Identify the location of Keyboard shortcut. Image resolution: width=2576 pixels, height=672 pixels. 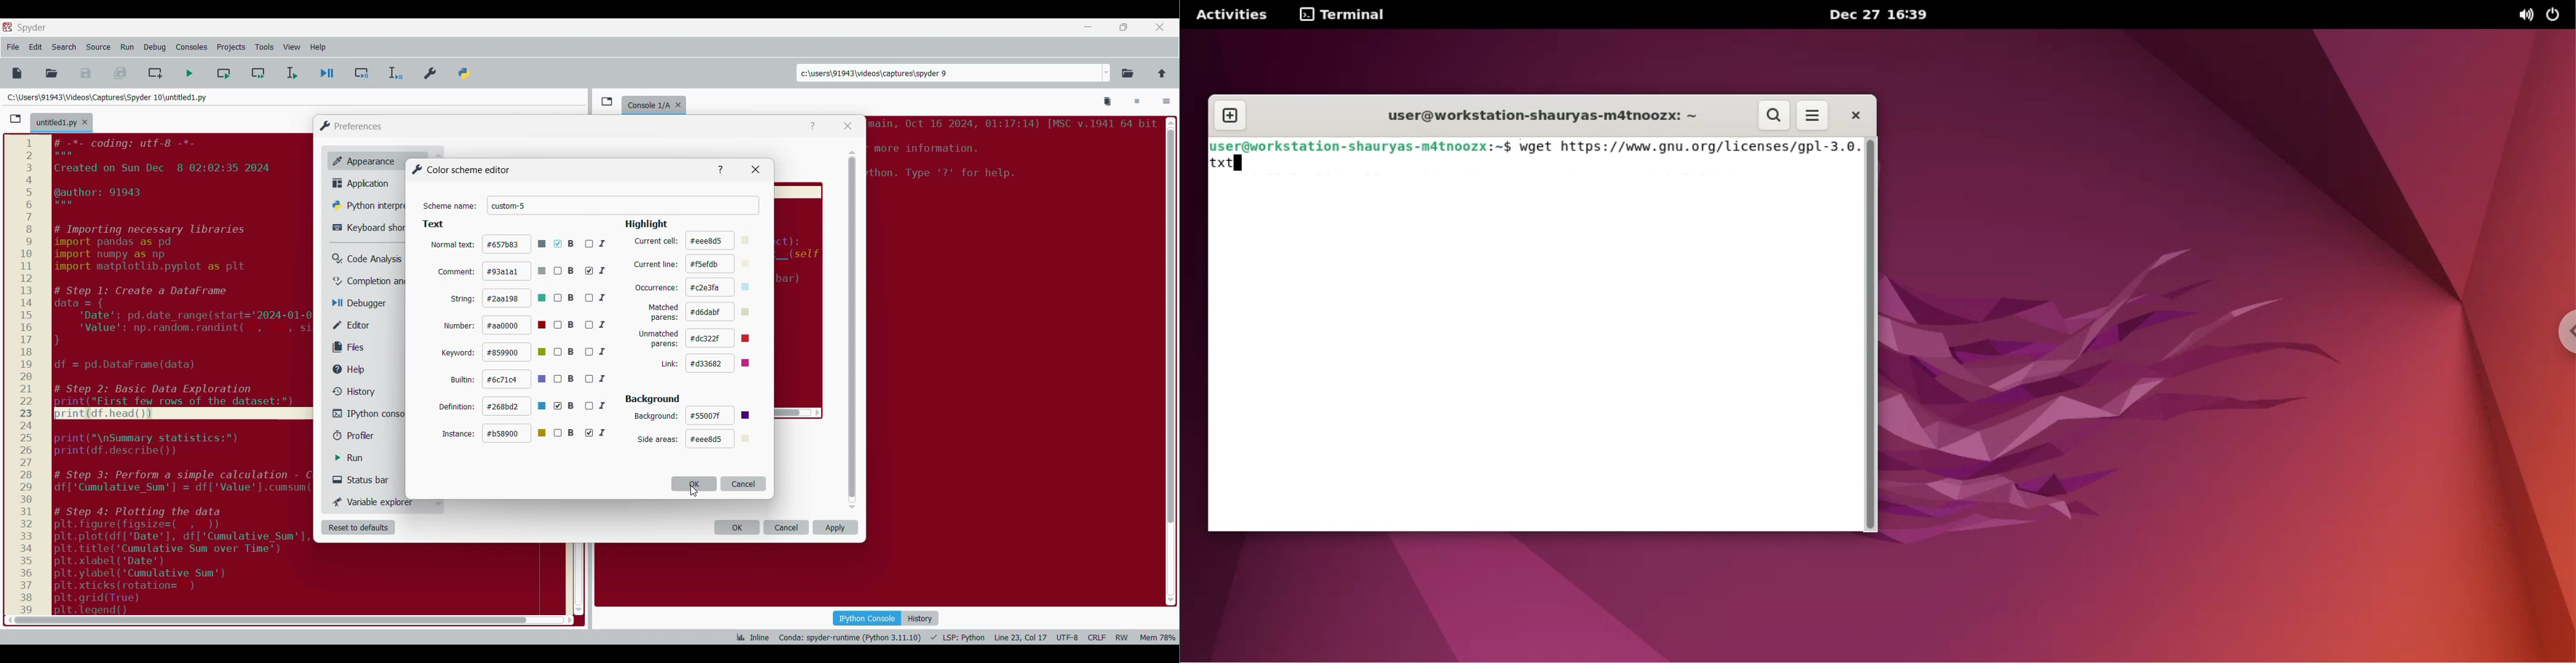
(369, 228).